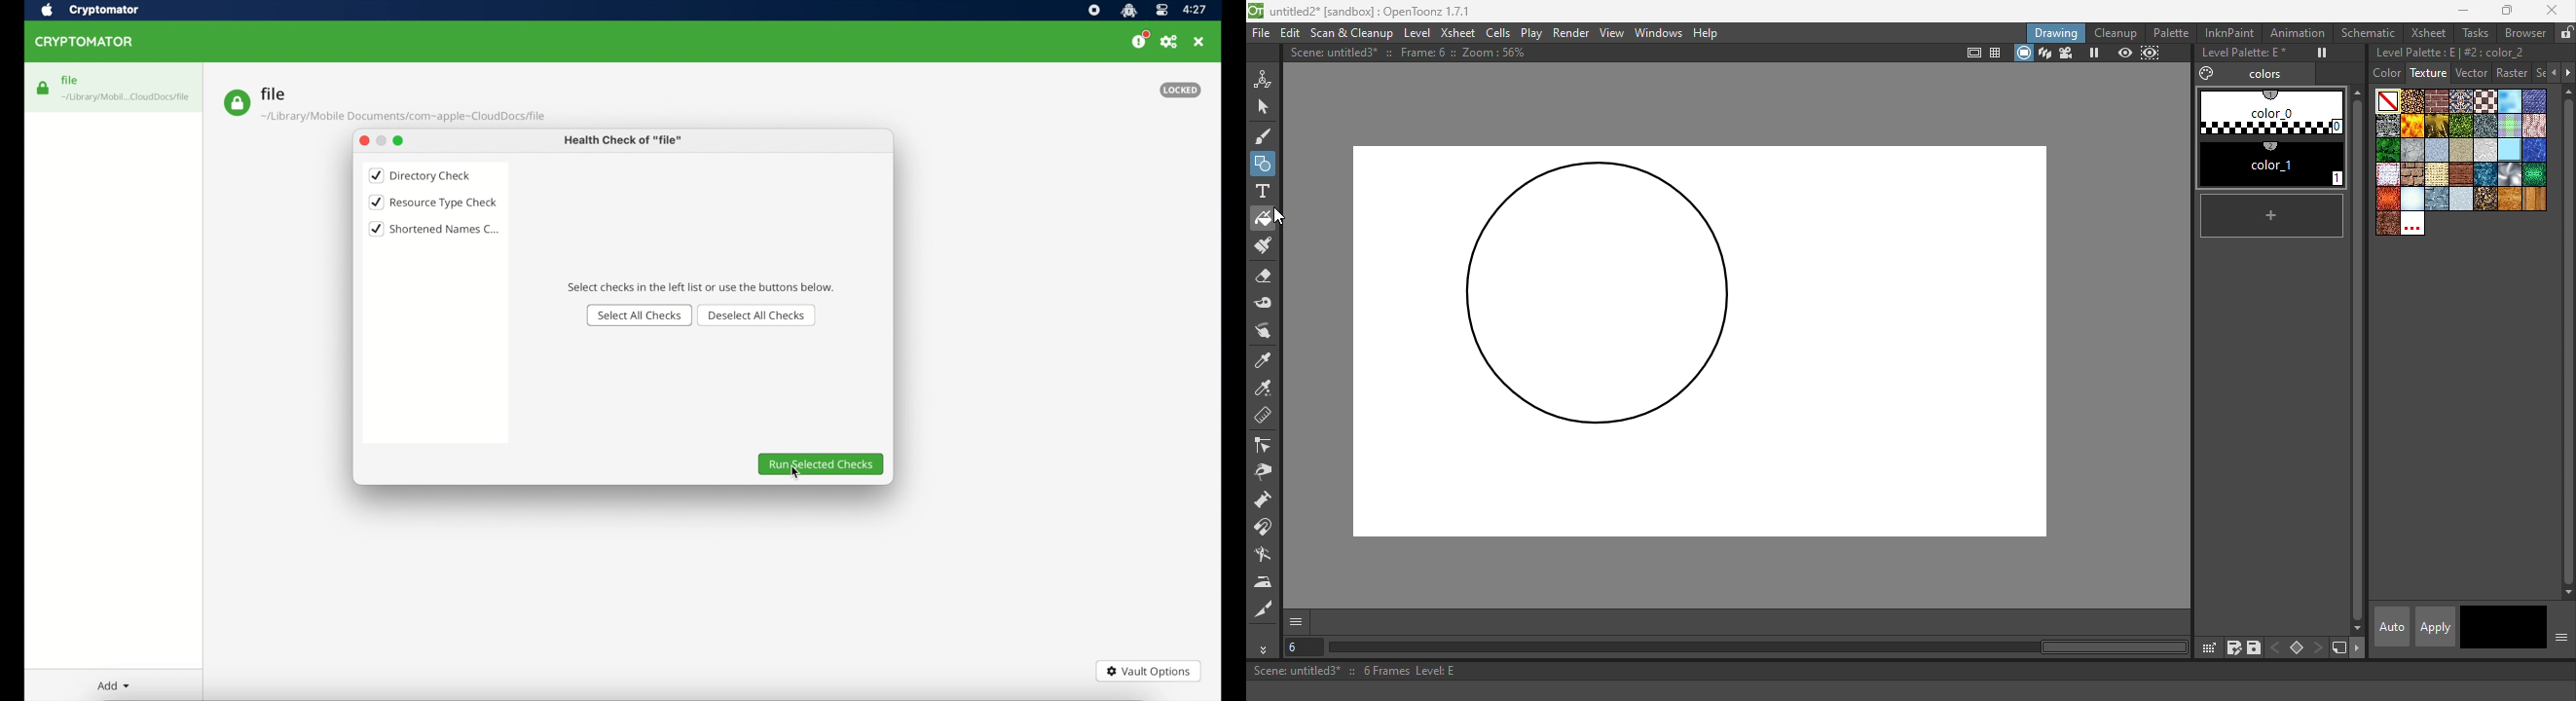 This screenshot has height=728, width=2576. I want to click on Kilt.bmp, so click(2509, 126).